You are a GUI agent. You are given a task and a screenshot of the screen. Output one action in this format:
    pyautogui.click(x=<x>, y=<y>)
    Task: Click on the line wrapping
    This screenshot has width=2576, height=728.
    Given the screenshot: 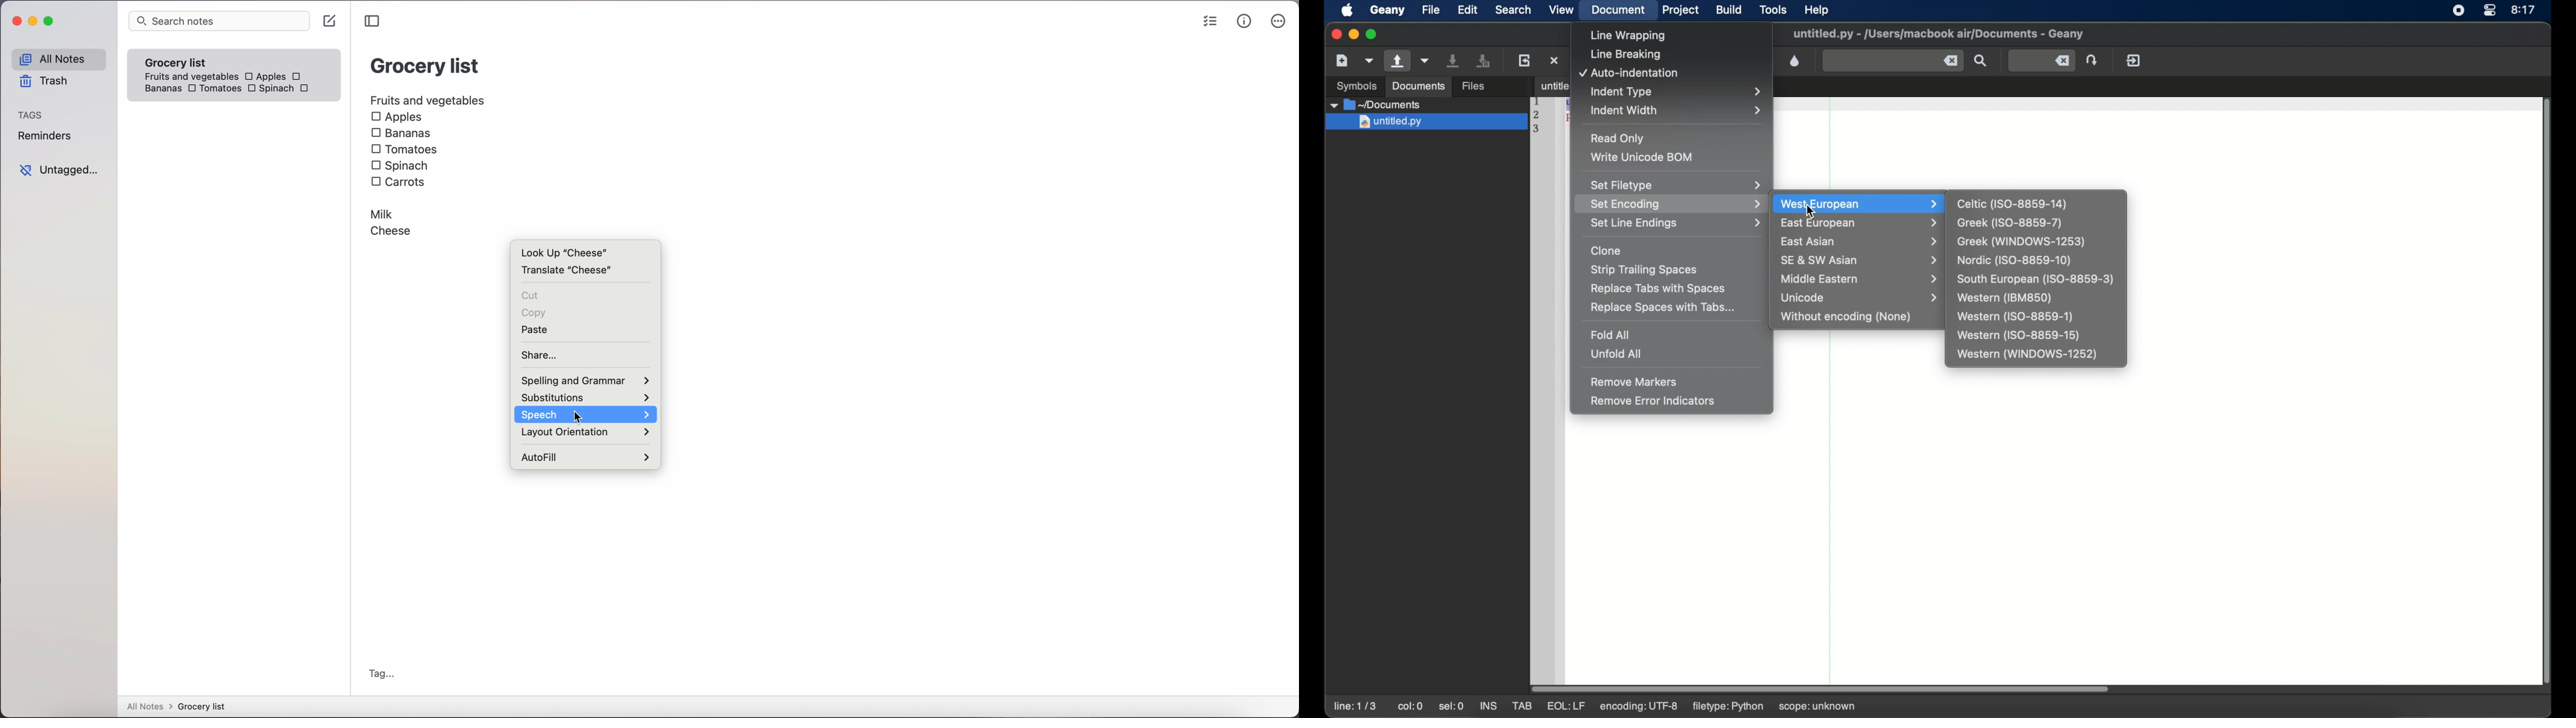 What is the action you would take?
    pyautogui.click(x=1630, y=36)
    